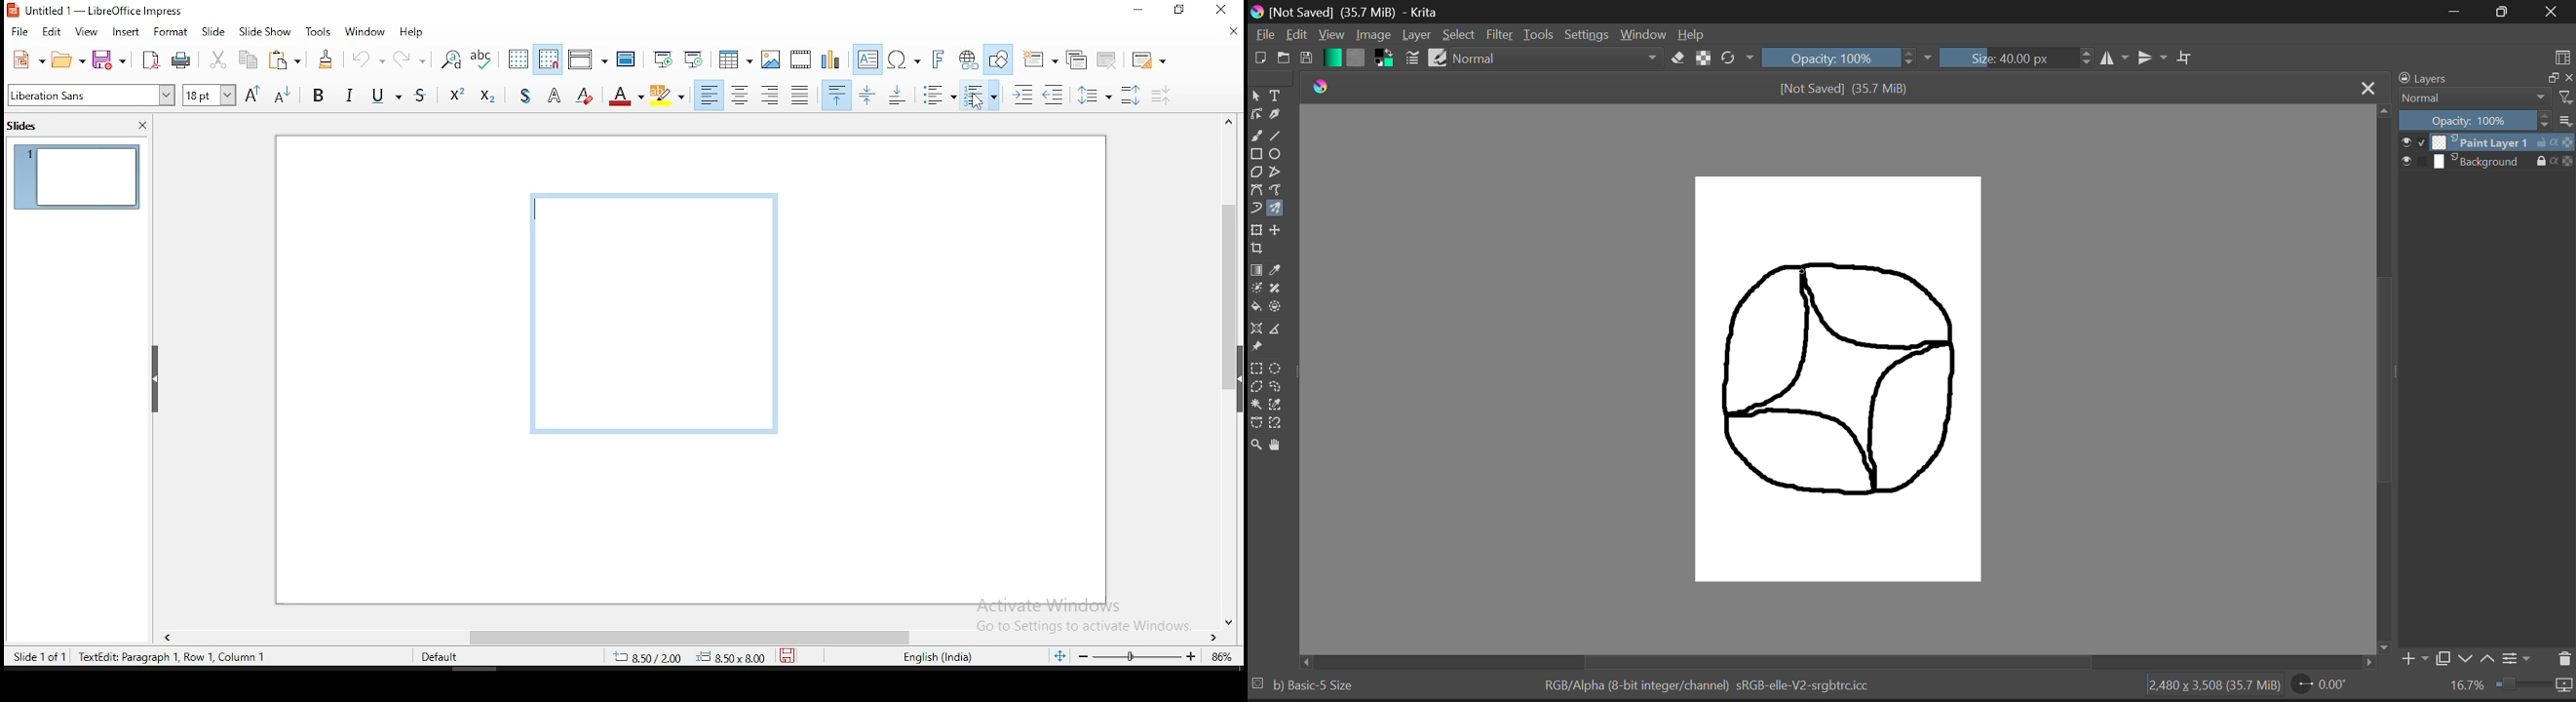 Image resolution: width=2576 pixels, height=728 pixels. Describe the element at coordinates (979, 99) in the screenshot. I see `mouse pointer` at that location.